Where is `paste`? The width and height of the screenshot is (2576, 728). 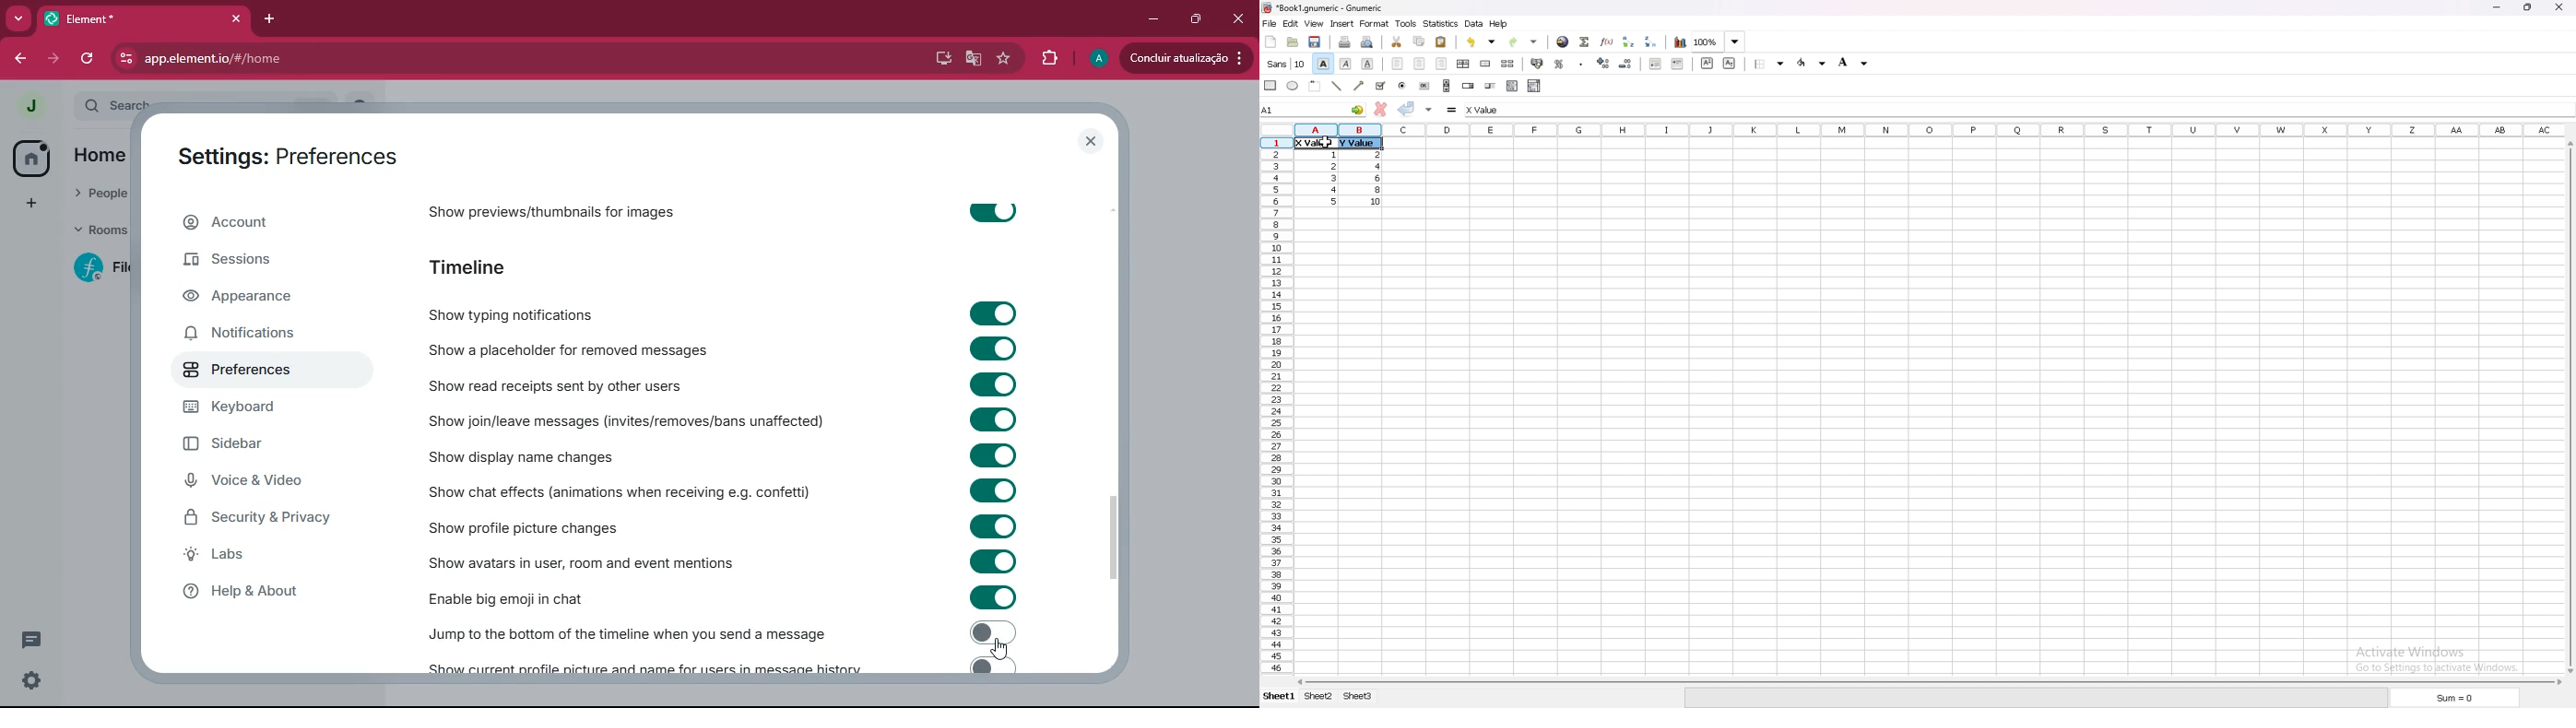
paste is located at coordinates (1442, 41).